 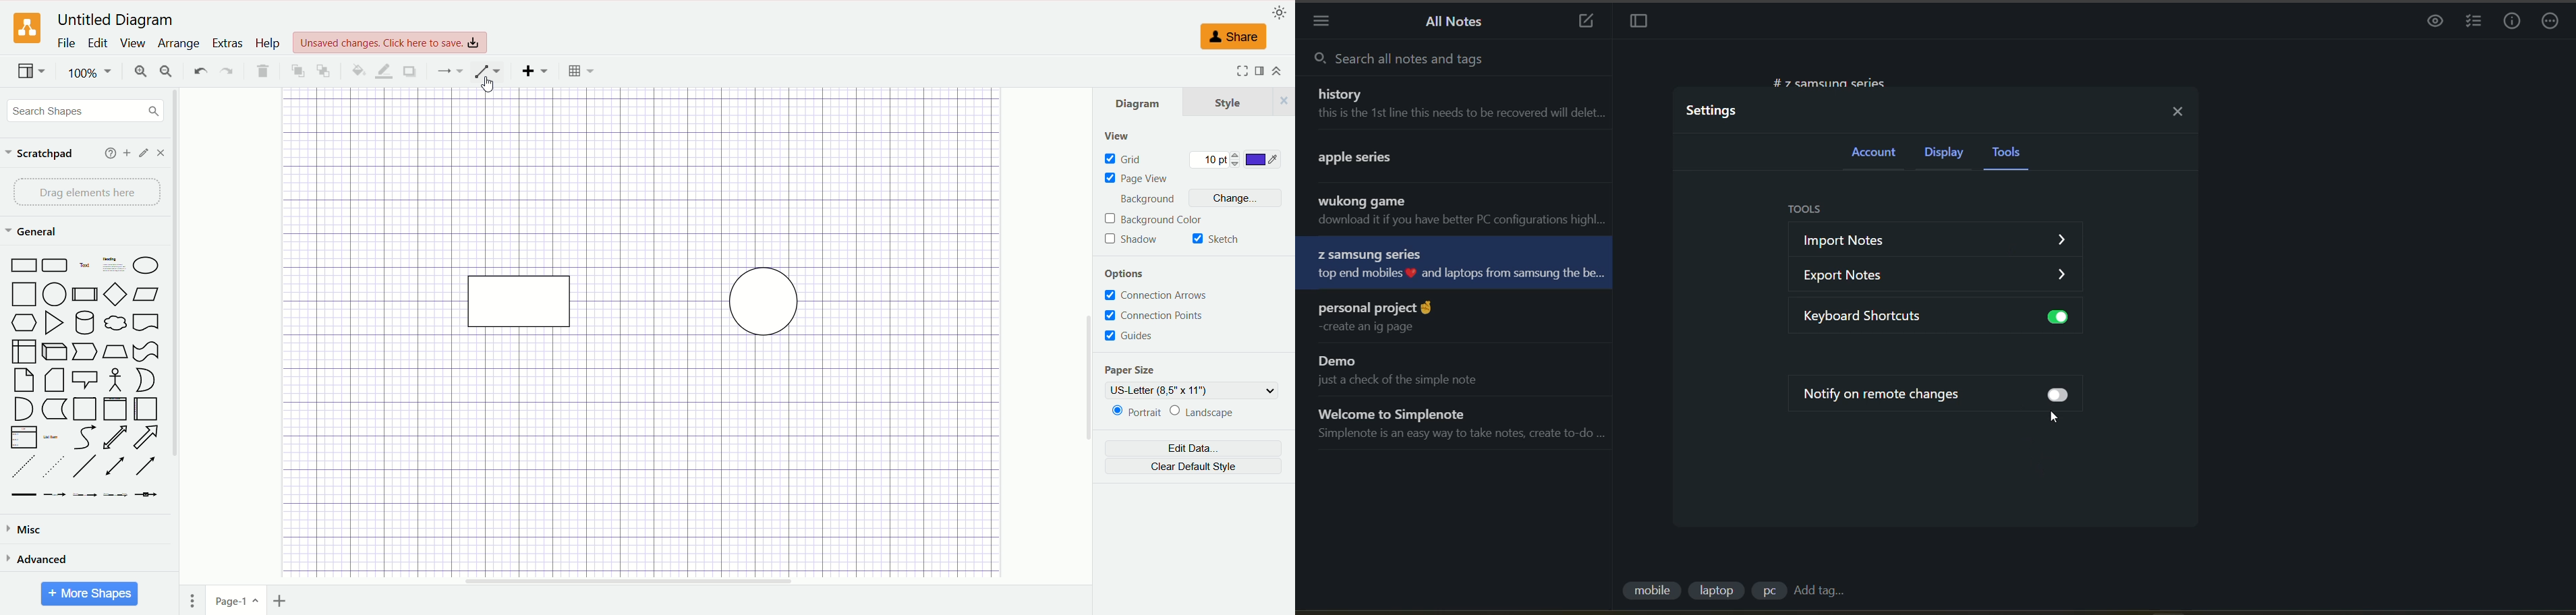 What do you see at coordinates (1878, 394) in the screenshot?
I see `notify on remote changes` at bounding box center [1878, 394].